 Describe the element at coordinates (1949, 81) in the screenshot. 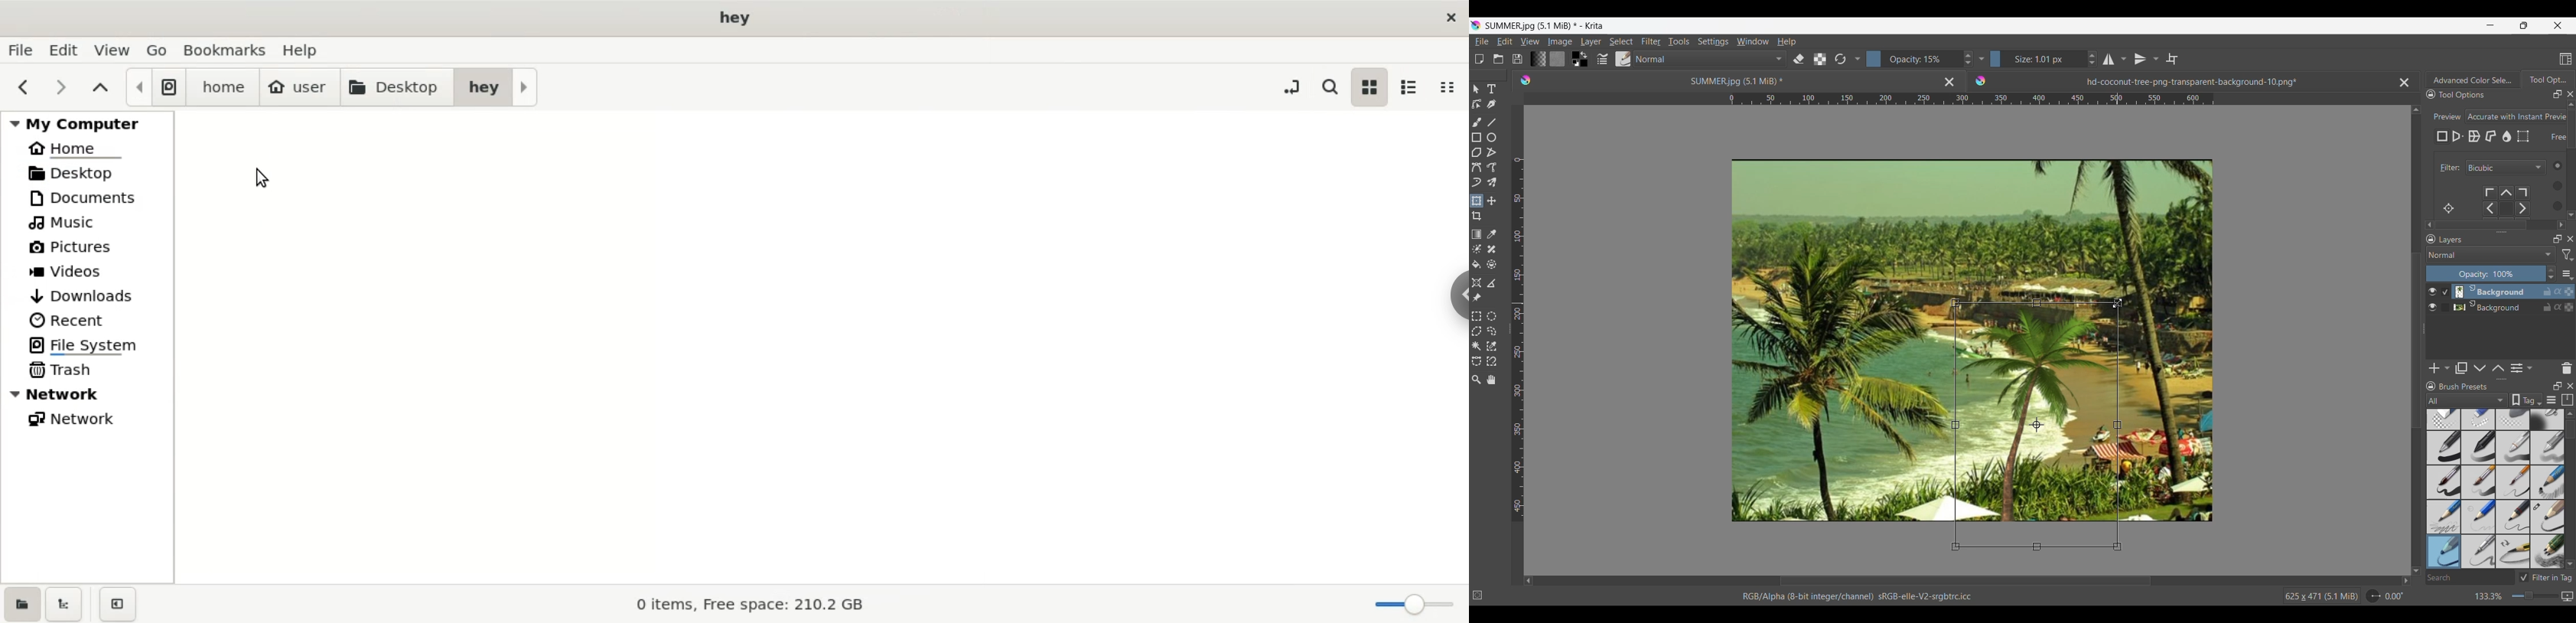

I see `Close` at that location.